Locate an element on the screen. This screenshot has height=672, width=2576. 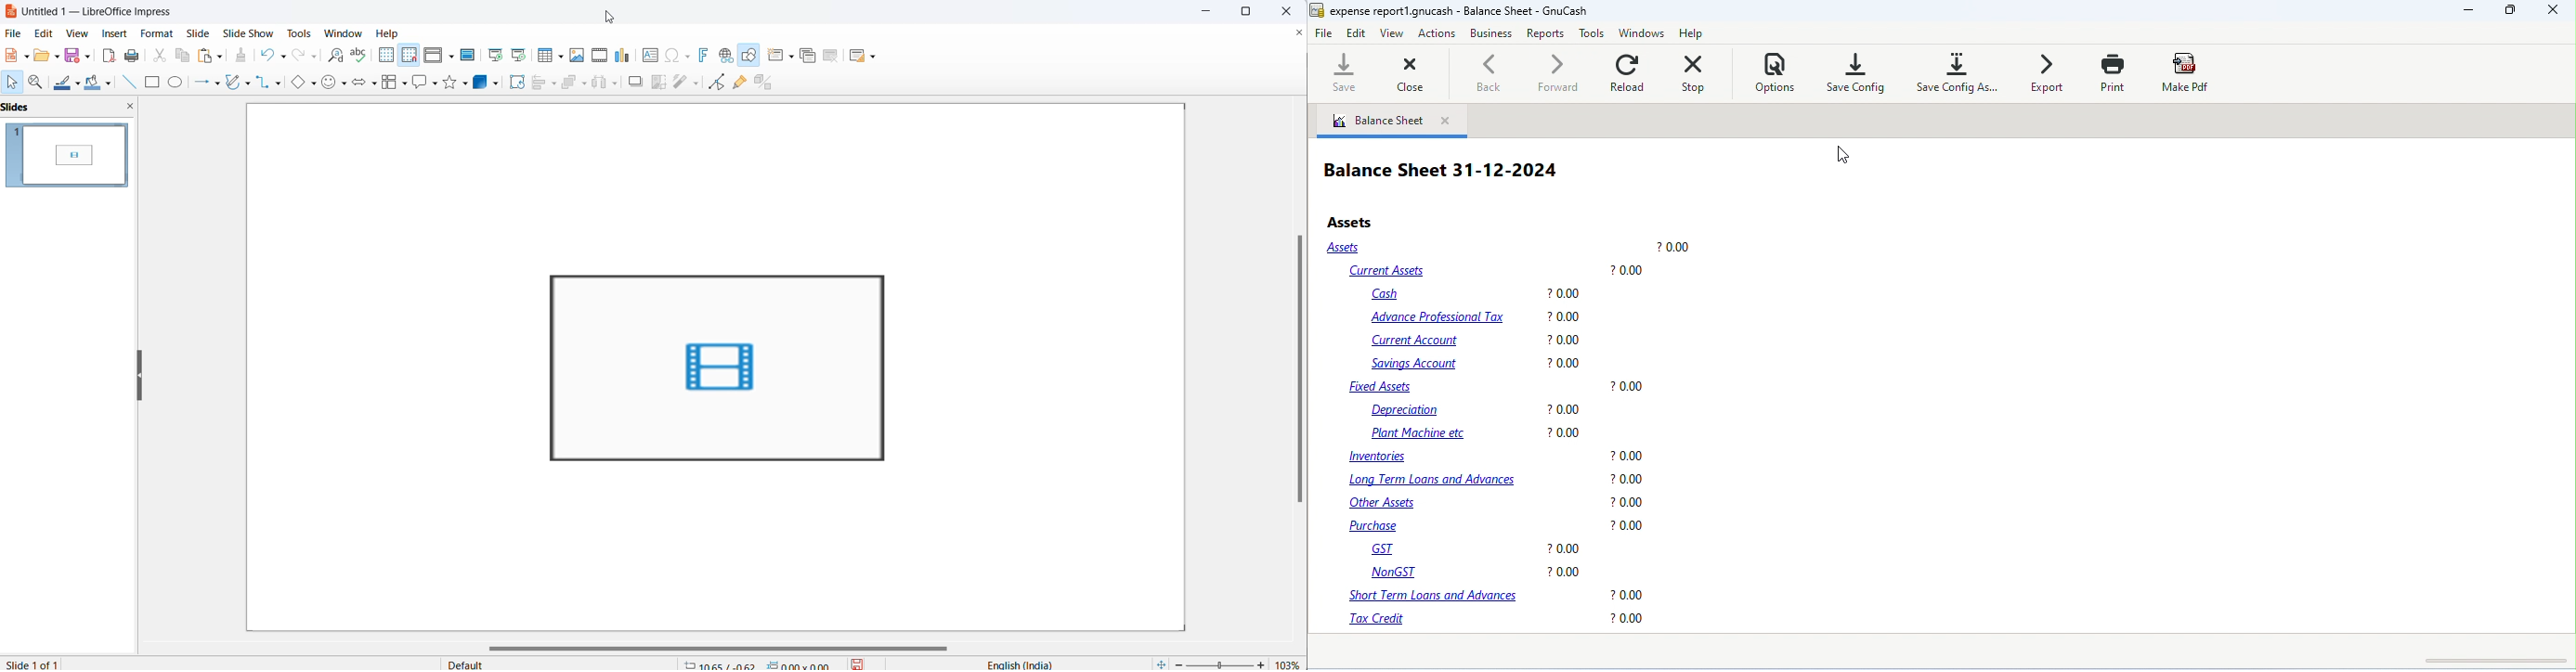
insert is located at coordinates (115, 32).